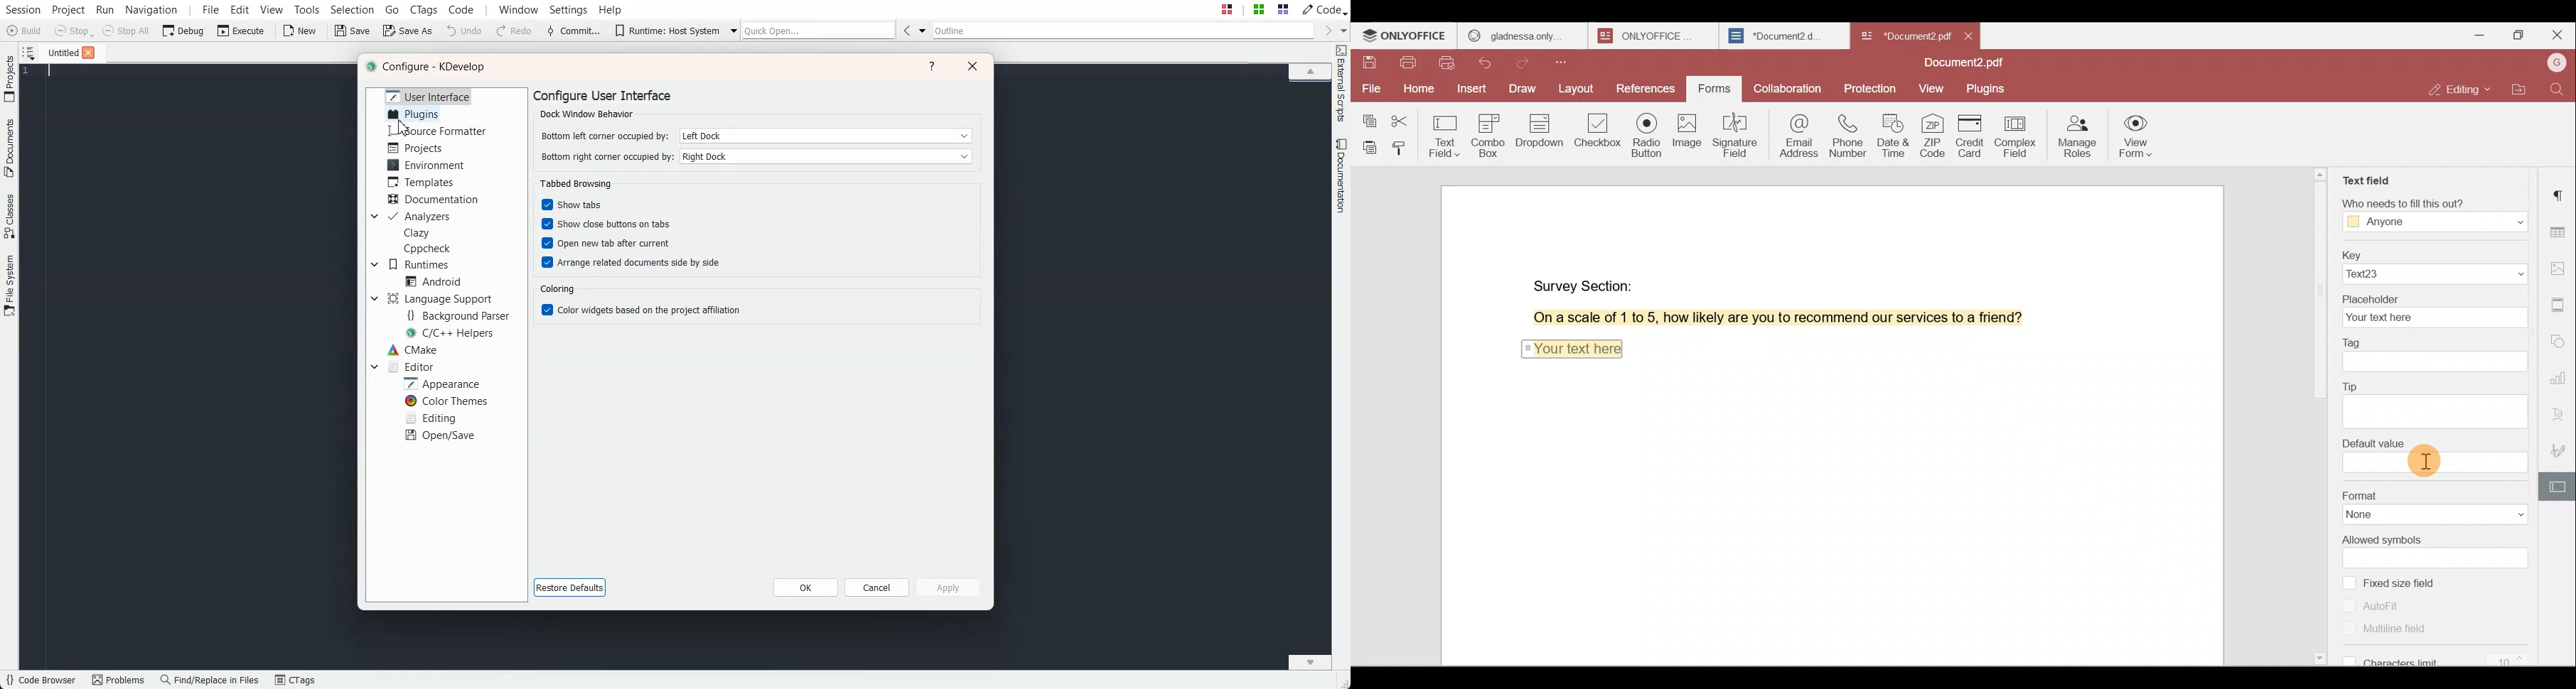 The image size is (2576, 700). Describe the element at coordinates (2560, 229) in the screenshot. I see `Table settings` at that location.